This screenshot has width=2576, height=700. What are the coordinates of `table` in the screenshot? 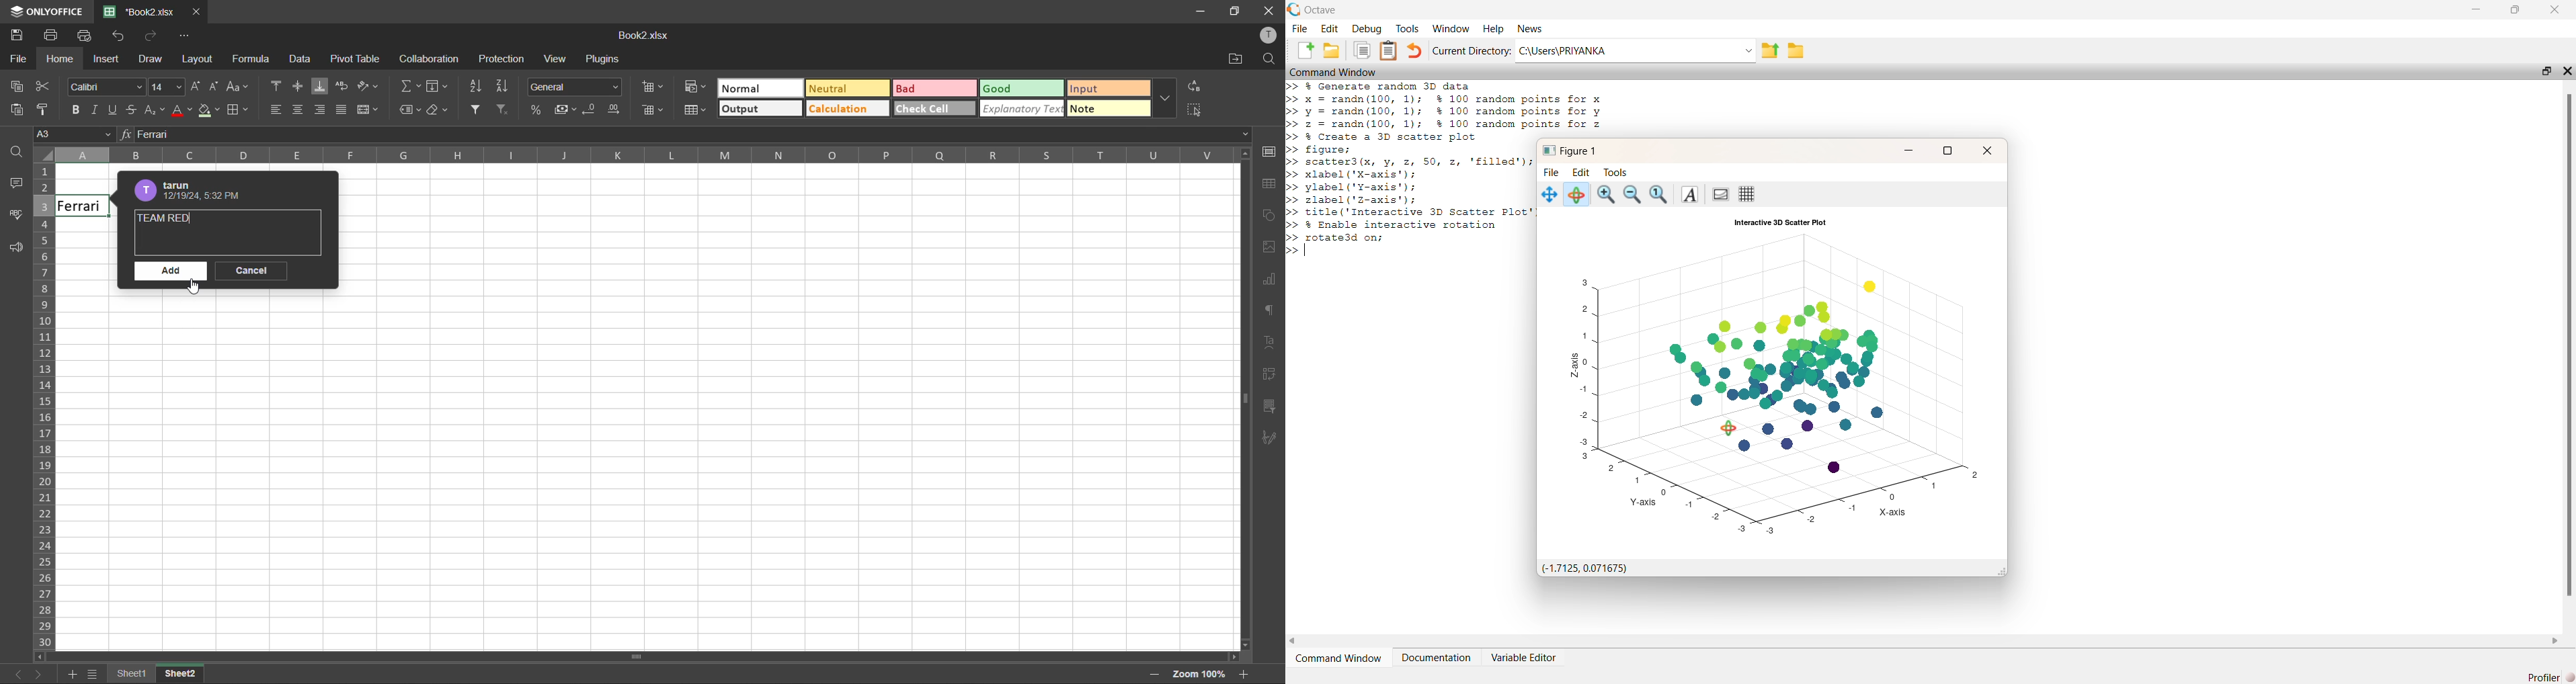 It's located at (1271, 187).